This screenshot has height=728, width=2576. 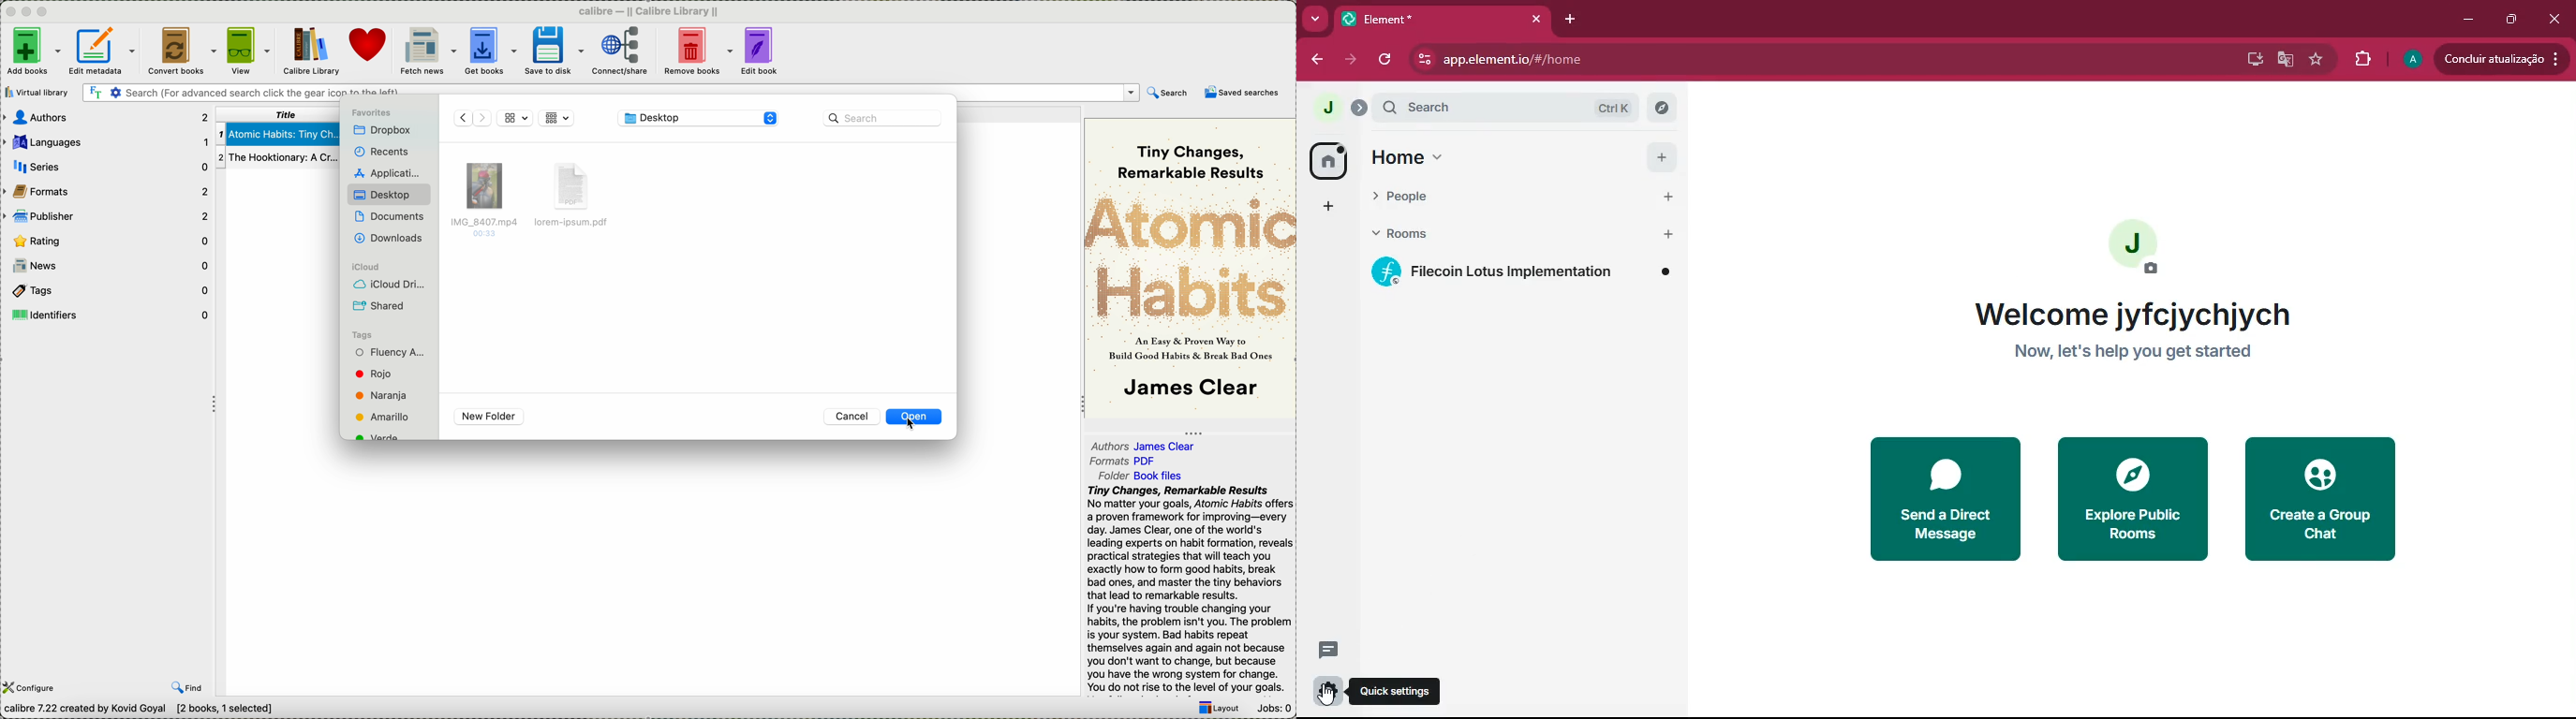 I want to click on rooms, so click(x=1413, y=234).